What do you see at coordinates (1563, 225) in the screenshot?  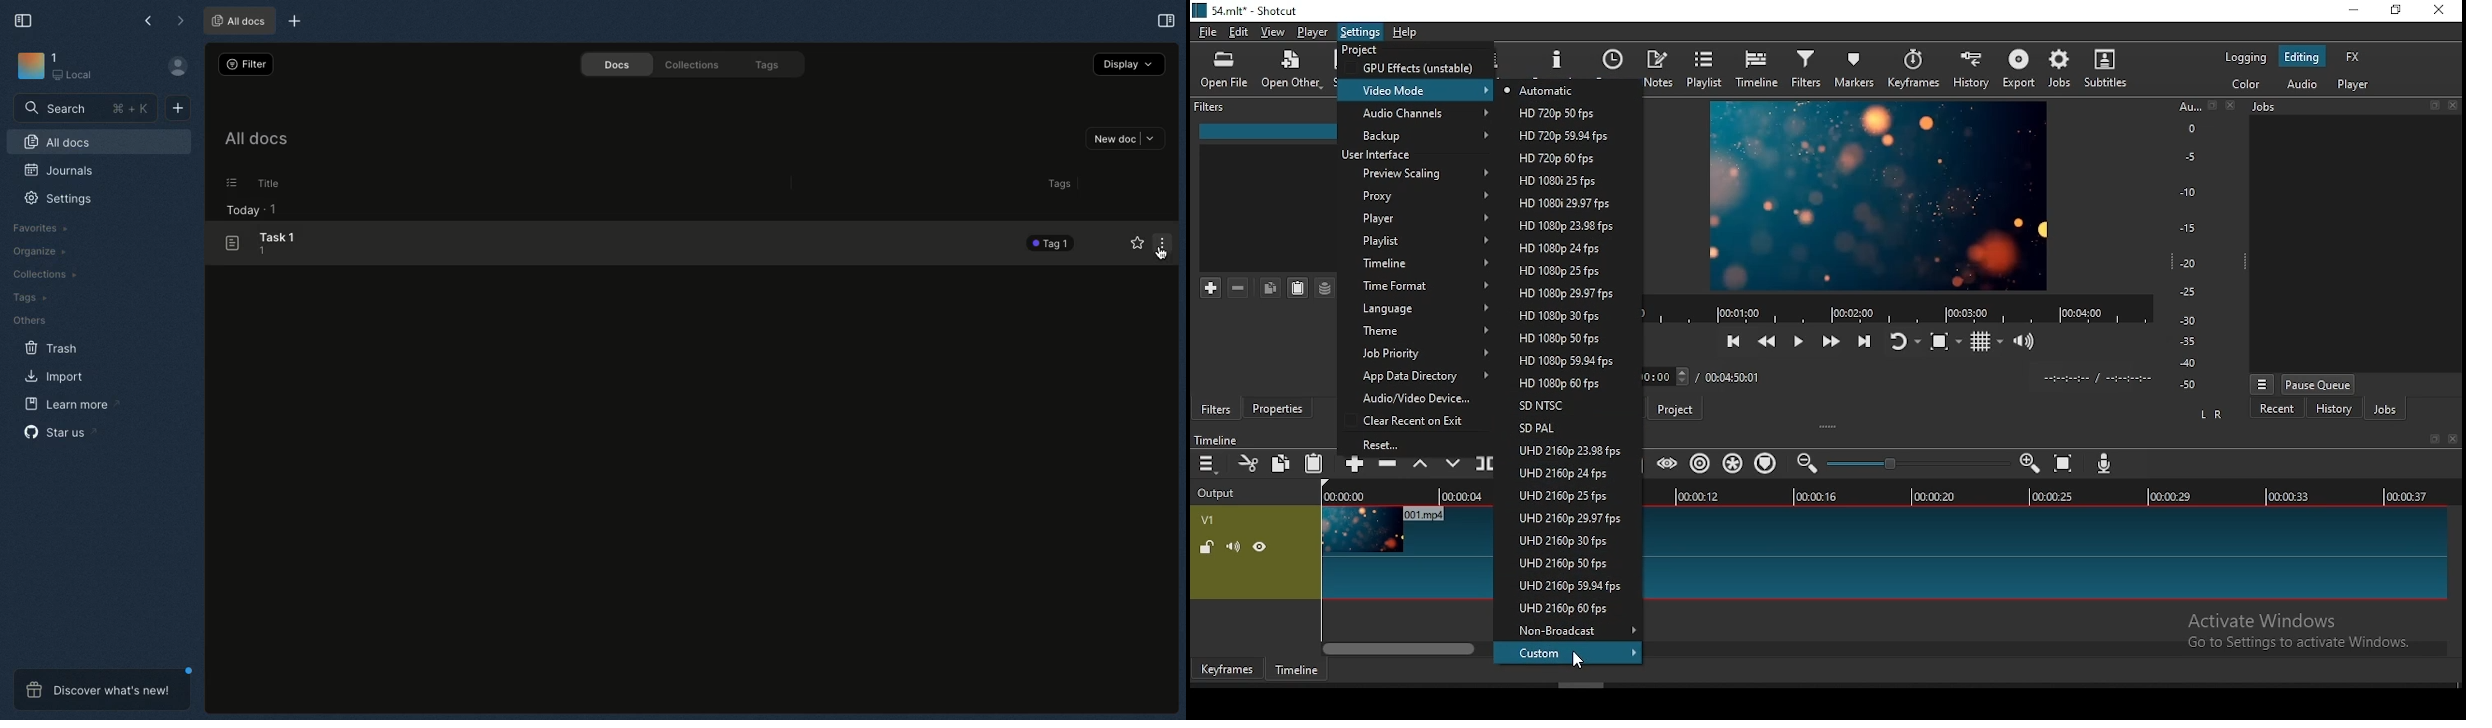 I see `resolution option` at bounding box center [1563, 225].